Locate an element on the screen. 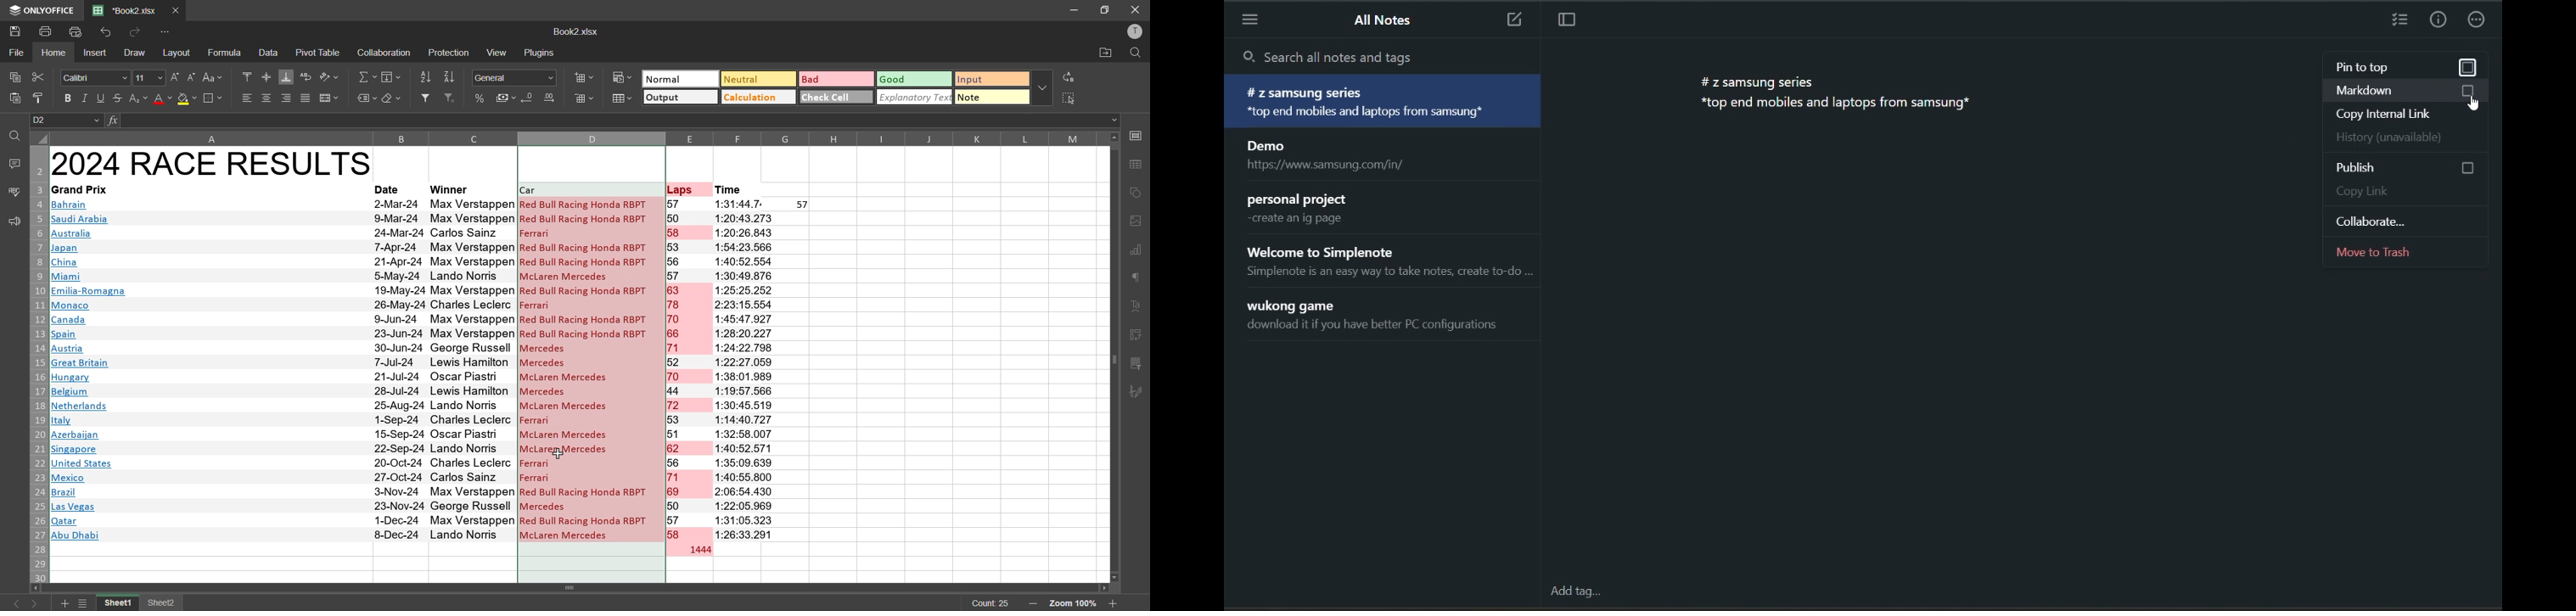 The image size is (2576, 616). spellcheck is located at coordinates (13, 193).